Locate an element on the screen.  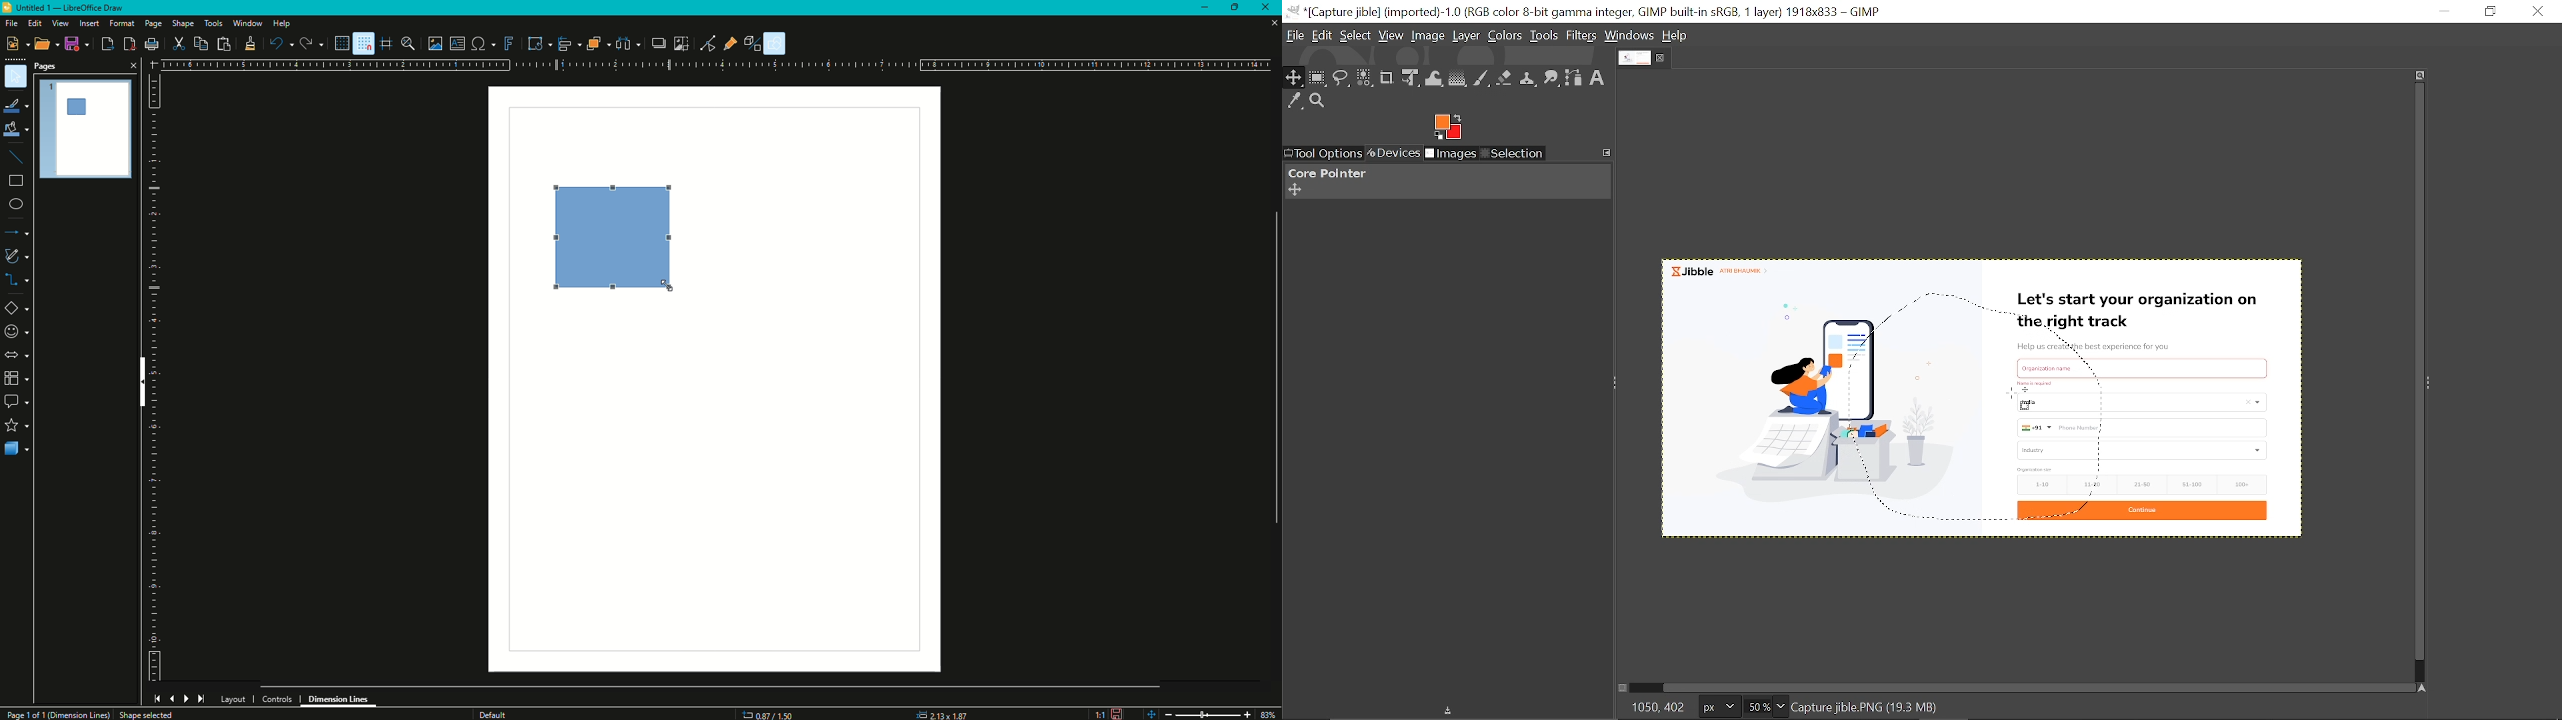
Select is located at coordinates (16, 77).